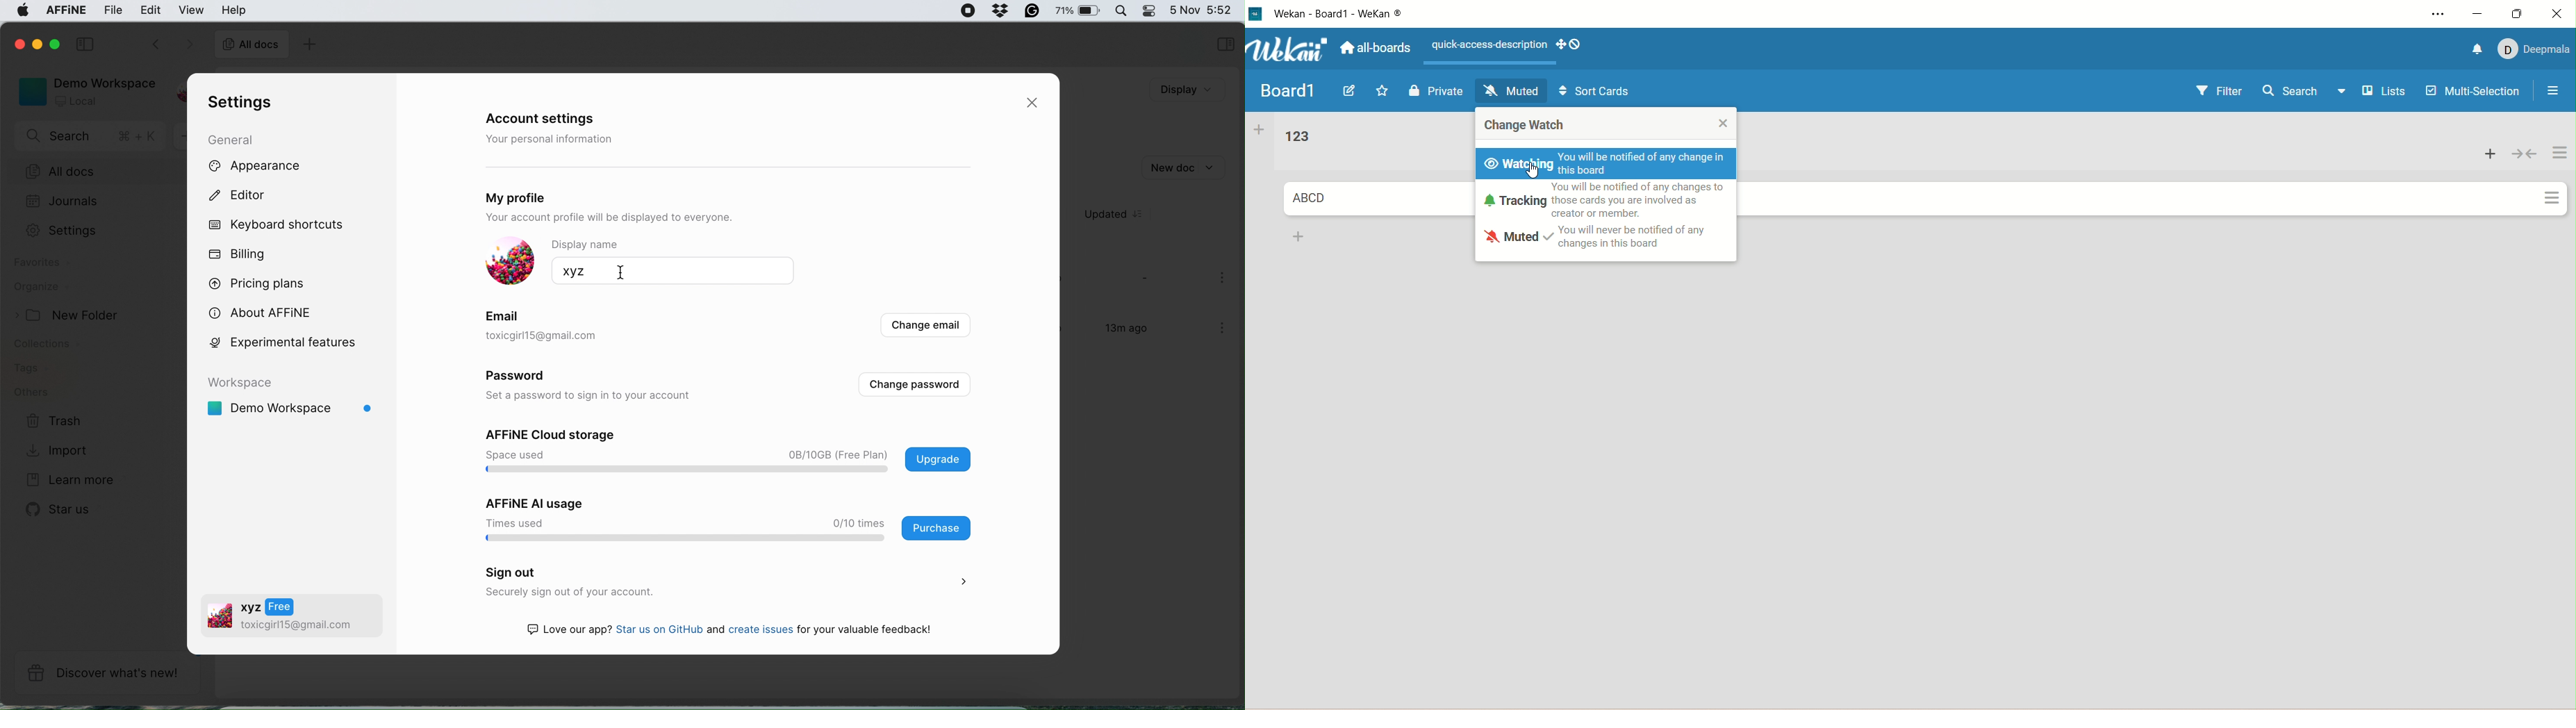 This screenshot has height=728, width=2576. What do you see at coordinates (547, 119) in the screenshot?
I see `account settings` at bounding box center [547, 119].